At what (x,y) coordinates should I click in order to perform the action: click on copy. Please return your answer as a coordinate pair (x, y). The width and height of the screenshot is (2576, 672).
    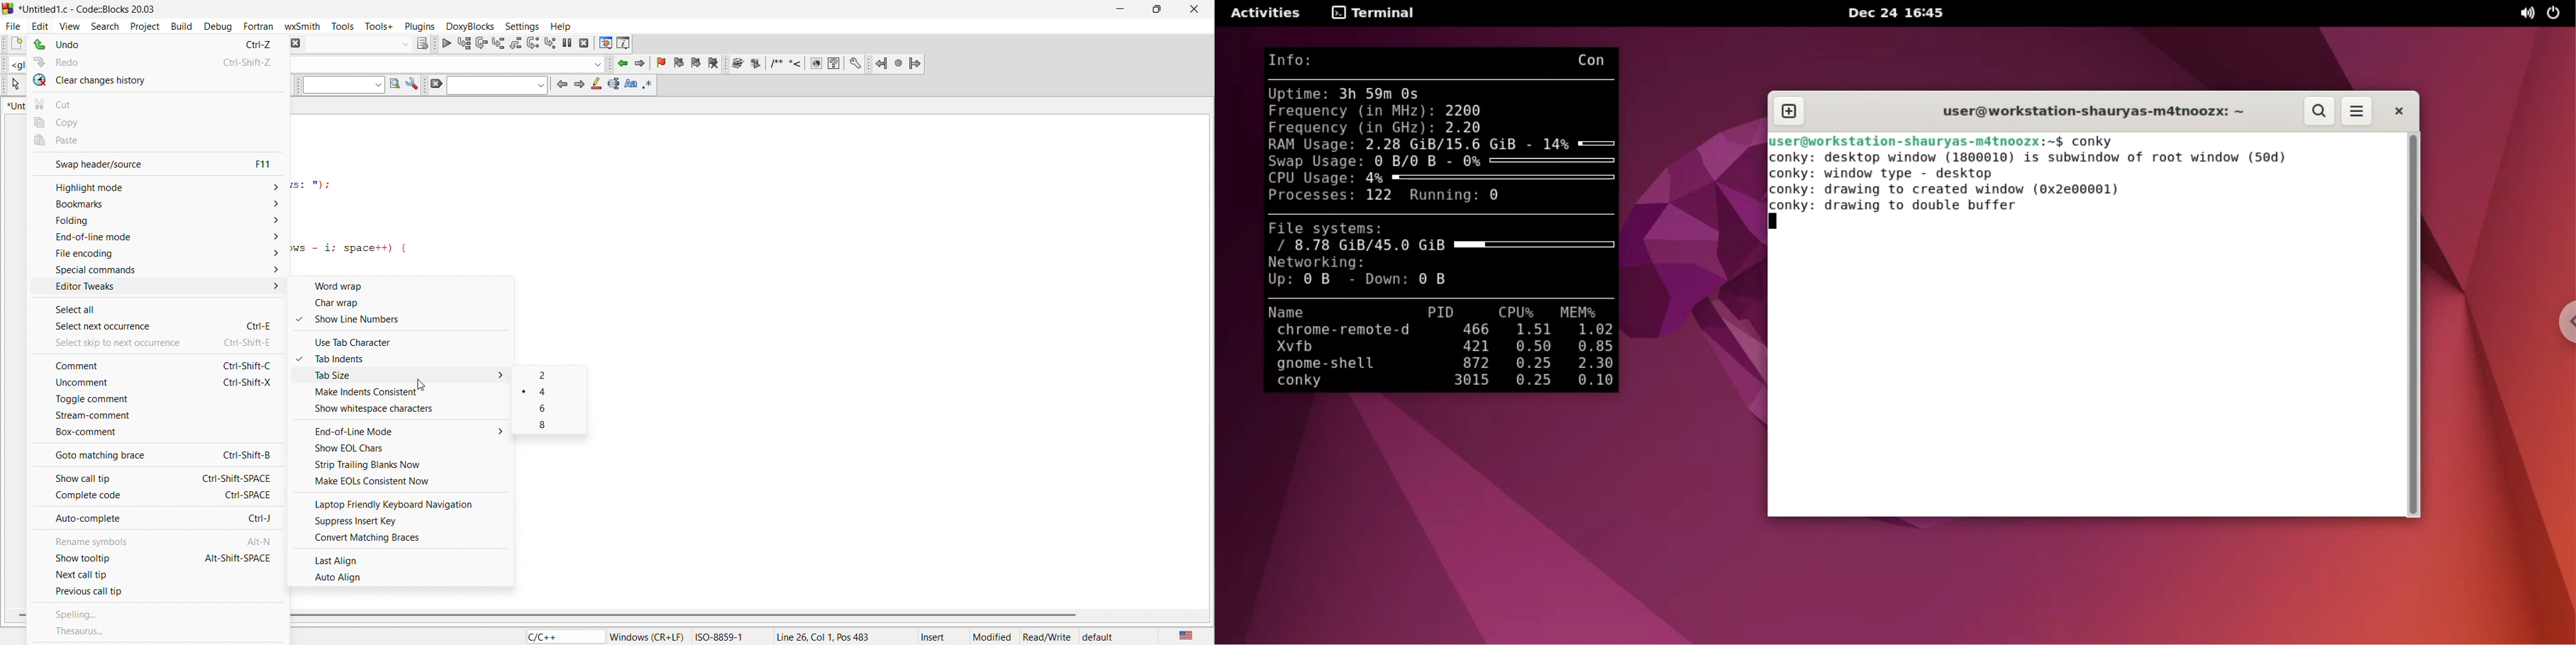
    Looking at the image, I should click on (157, 122).